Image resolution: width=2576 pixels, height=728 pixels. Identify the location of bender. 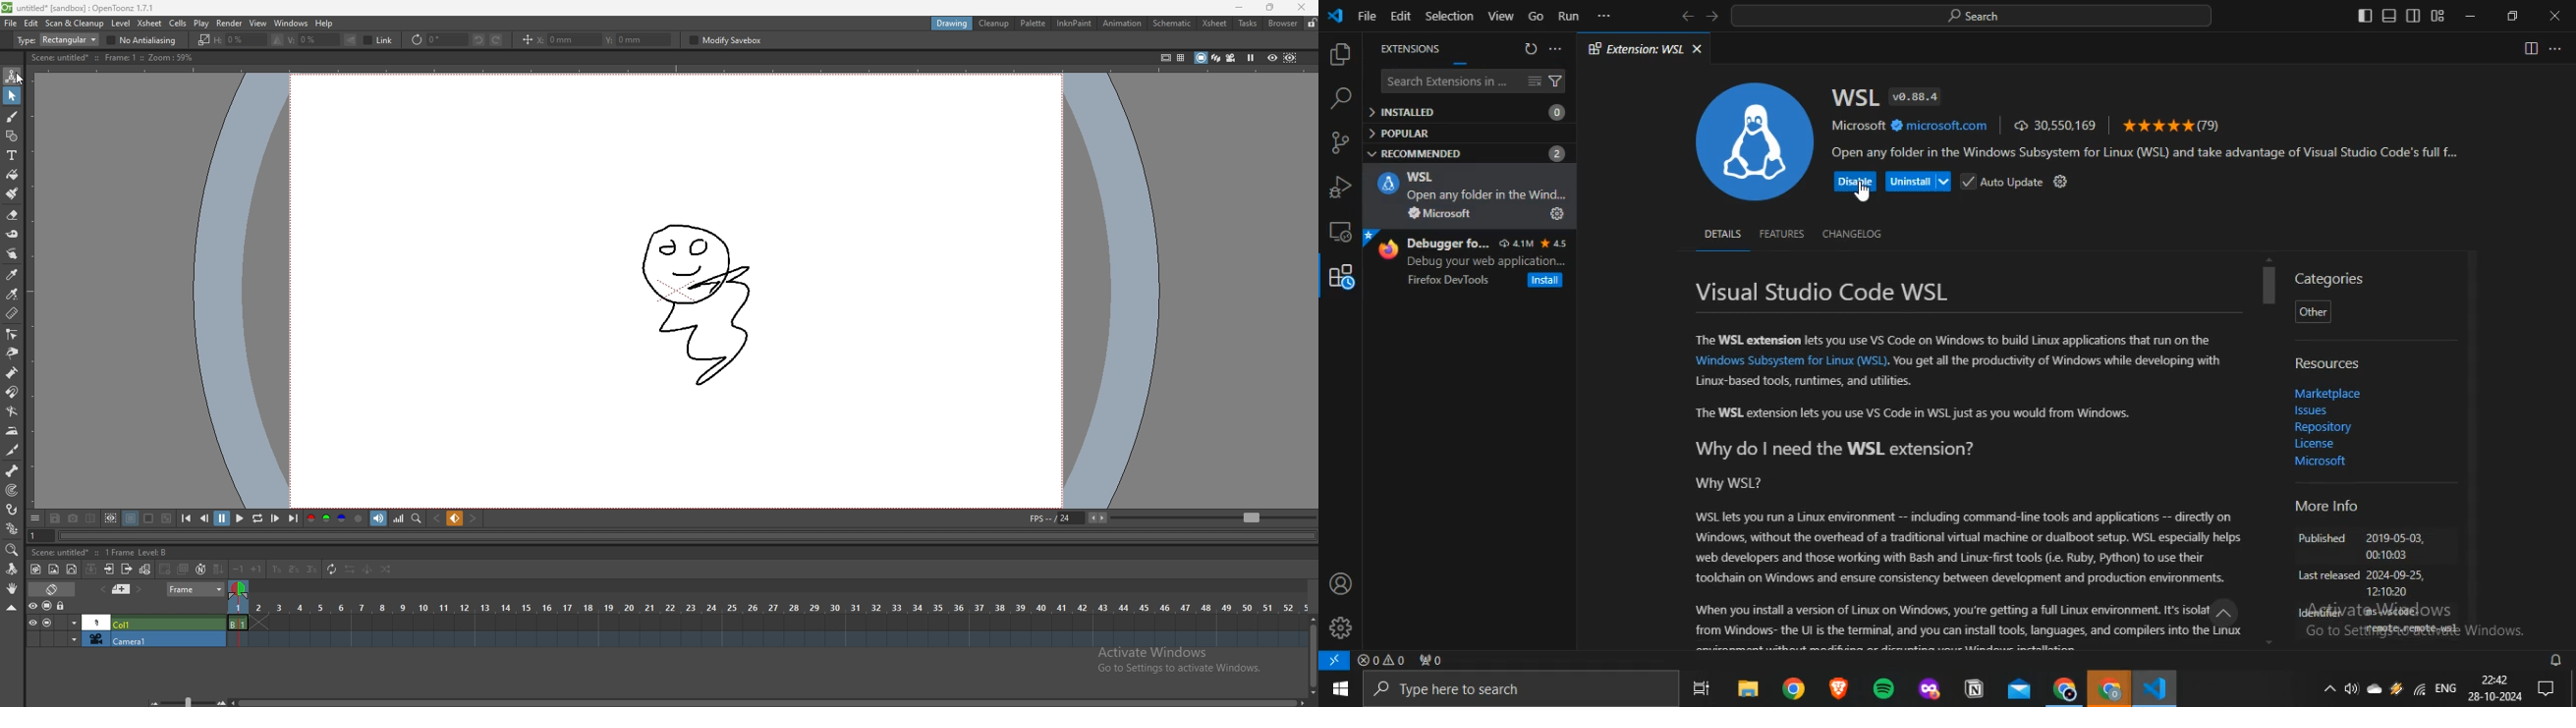
(12, 410).